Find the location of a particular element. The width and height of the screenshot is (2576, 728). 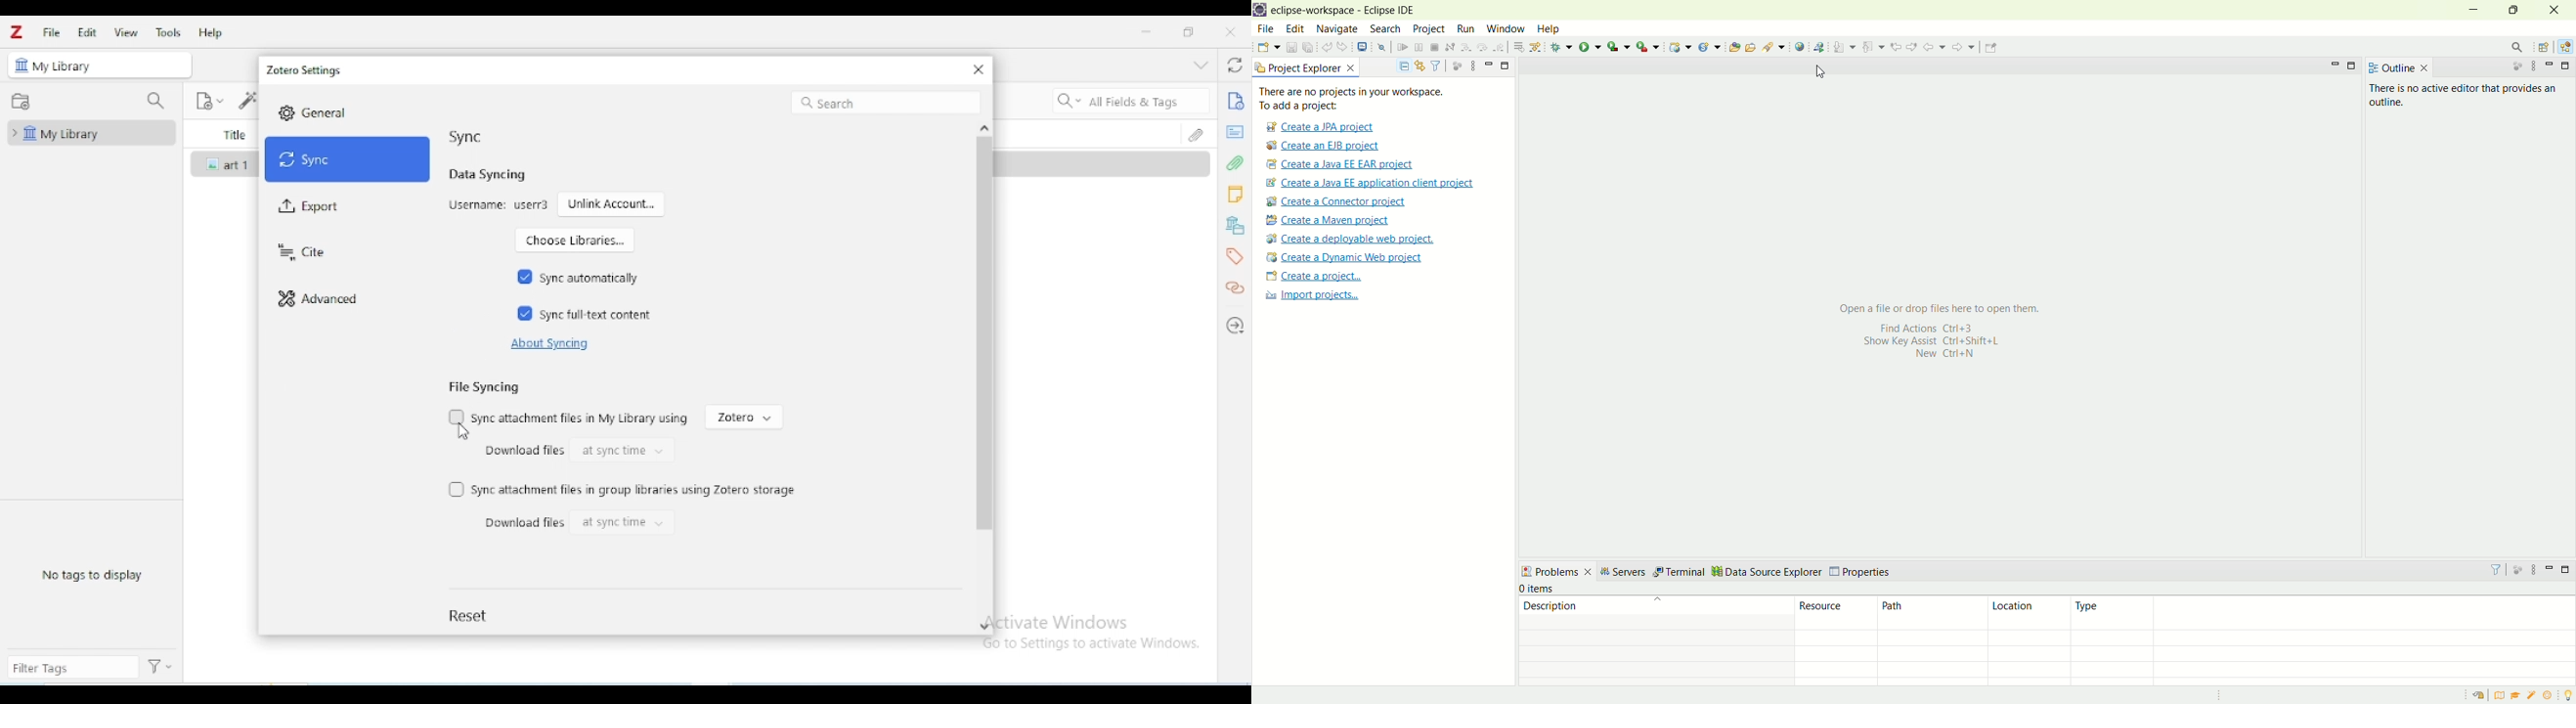

sync is located at coordinates (348, 159).